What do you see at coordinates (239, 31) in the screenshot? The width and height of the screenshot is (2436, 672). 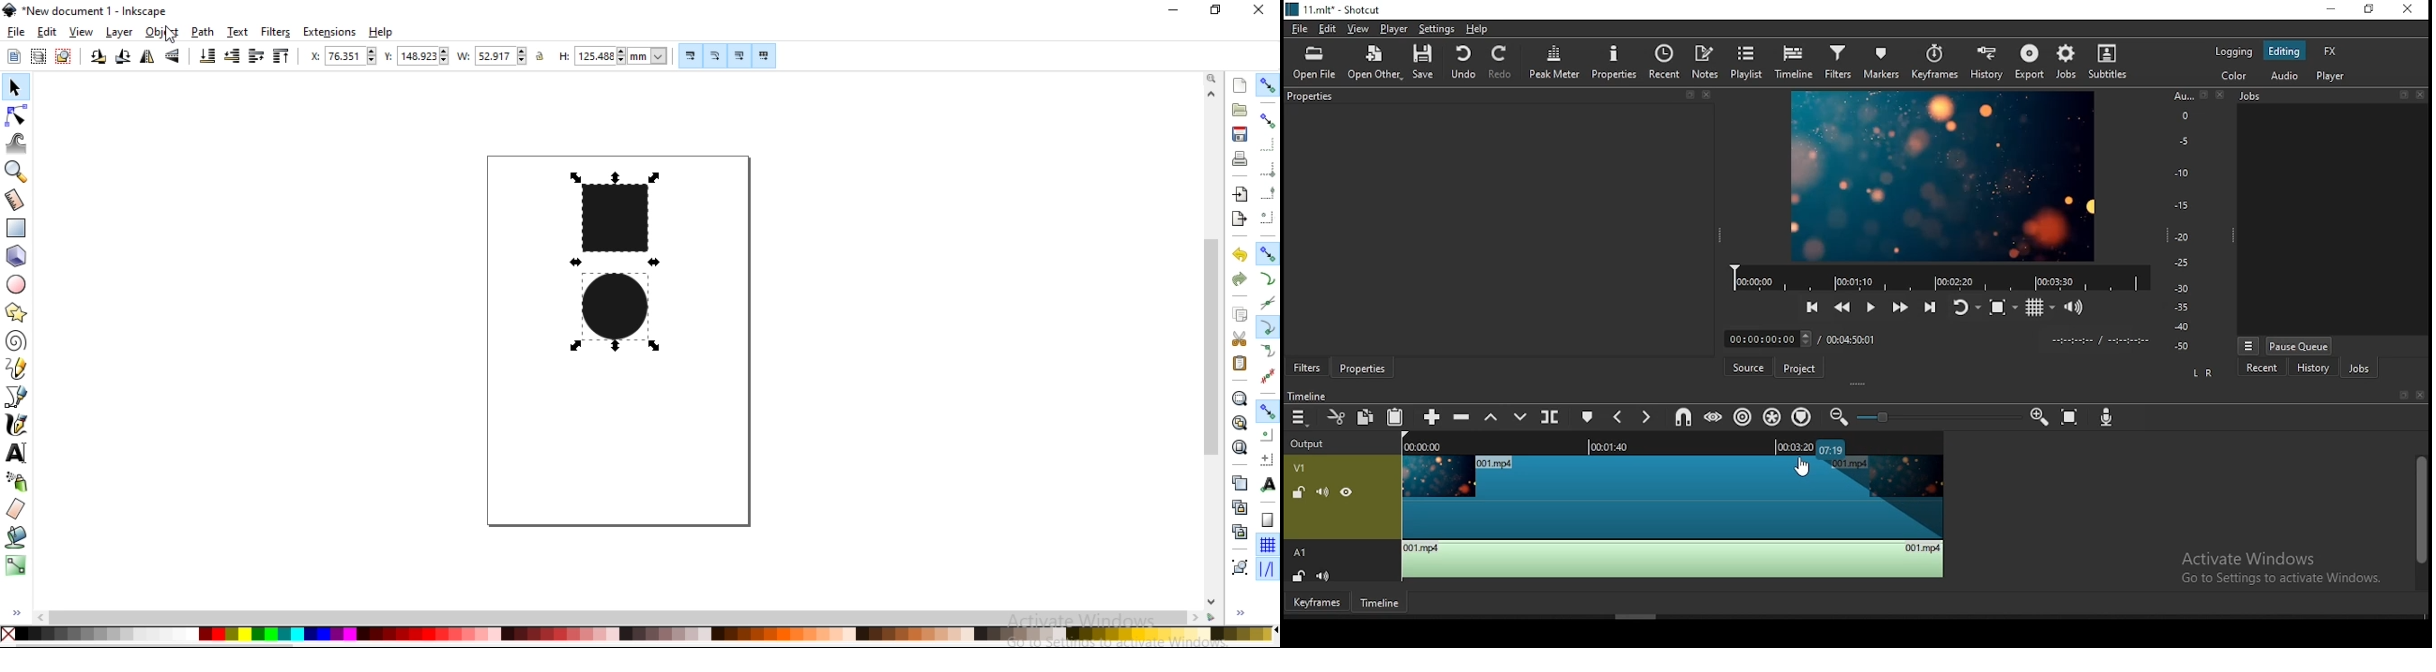 I see `text` at bounding box center [239, 31].